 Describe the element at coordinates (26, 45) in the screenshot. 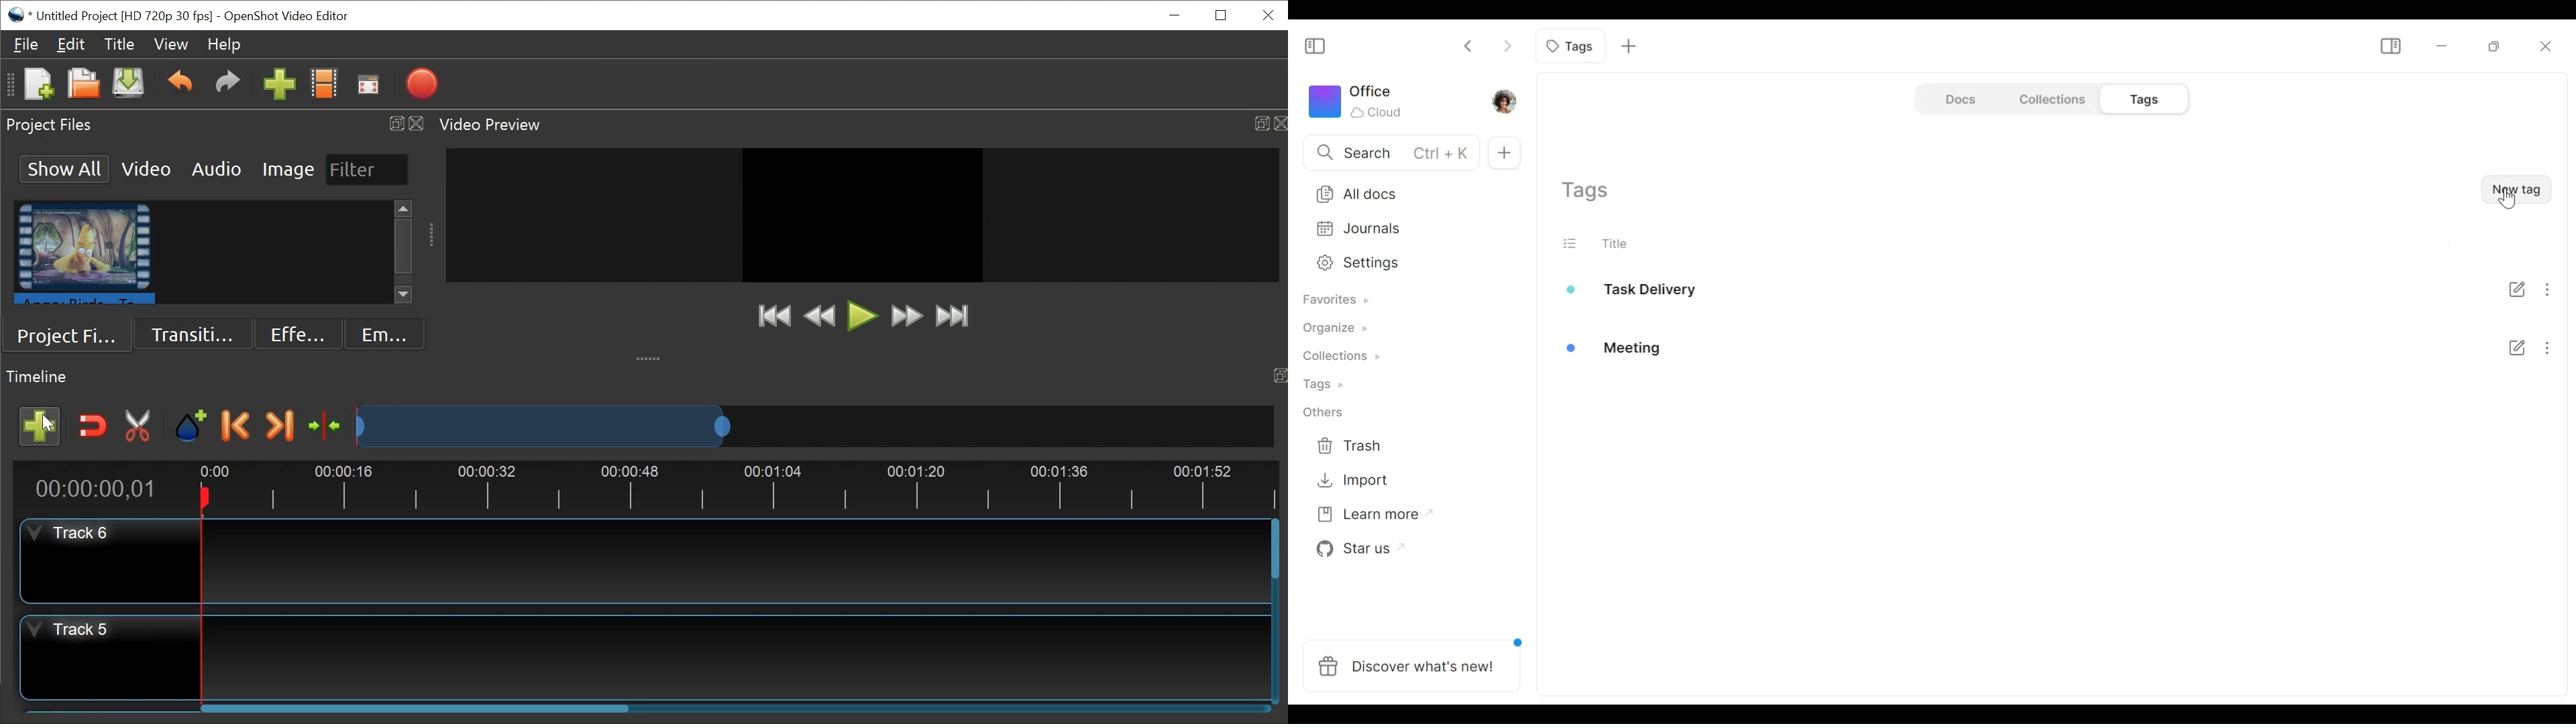

I see `File` at that location.